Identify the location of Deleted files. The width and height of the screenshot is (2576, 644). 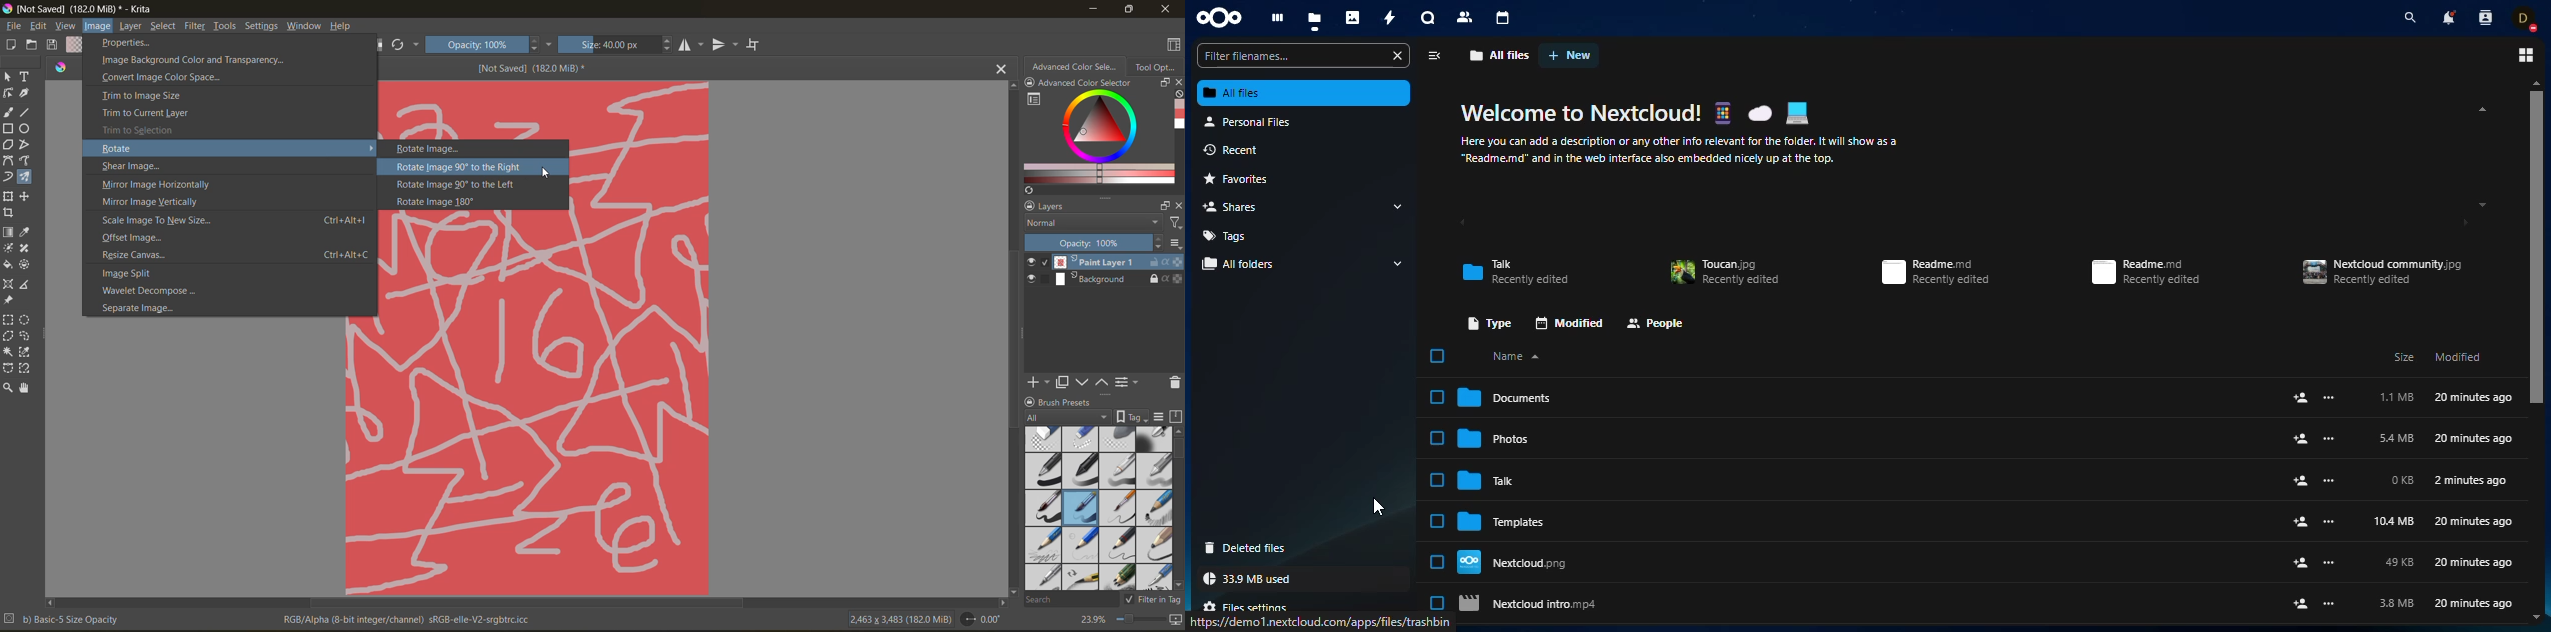
(1244, 548).